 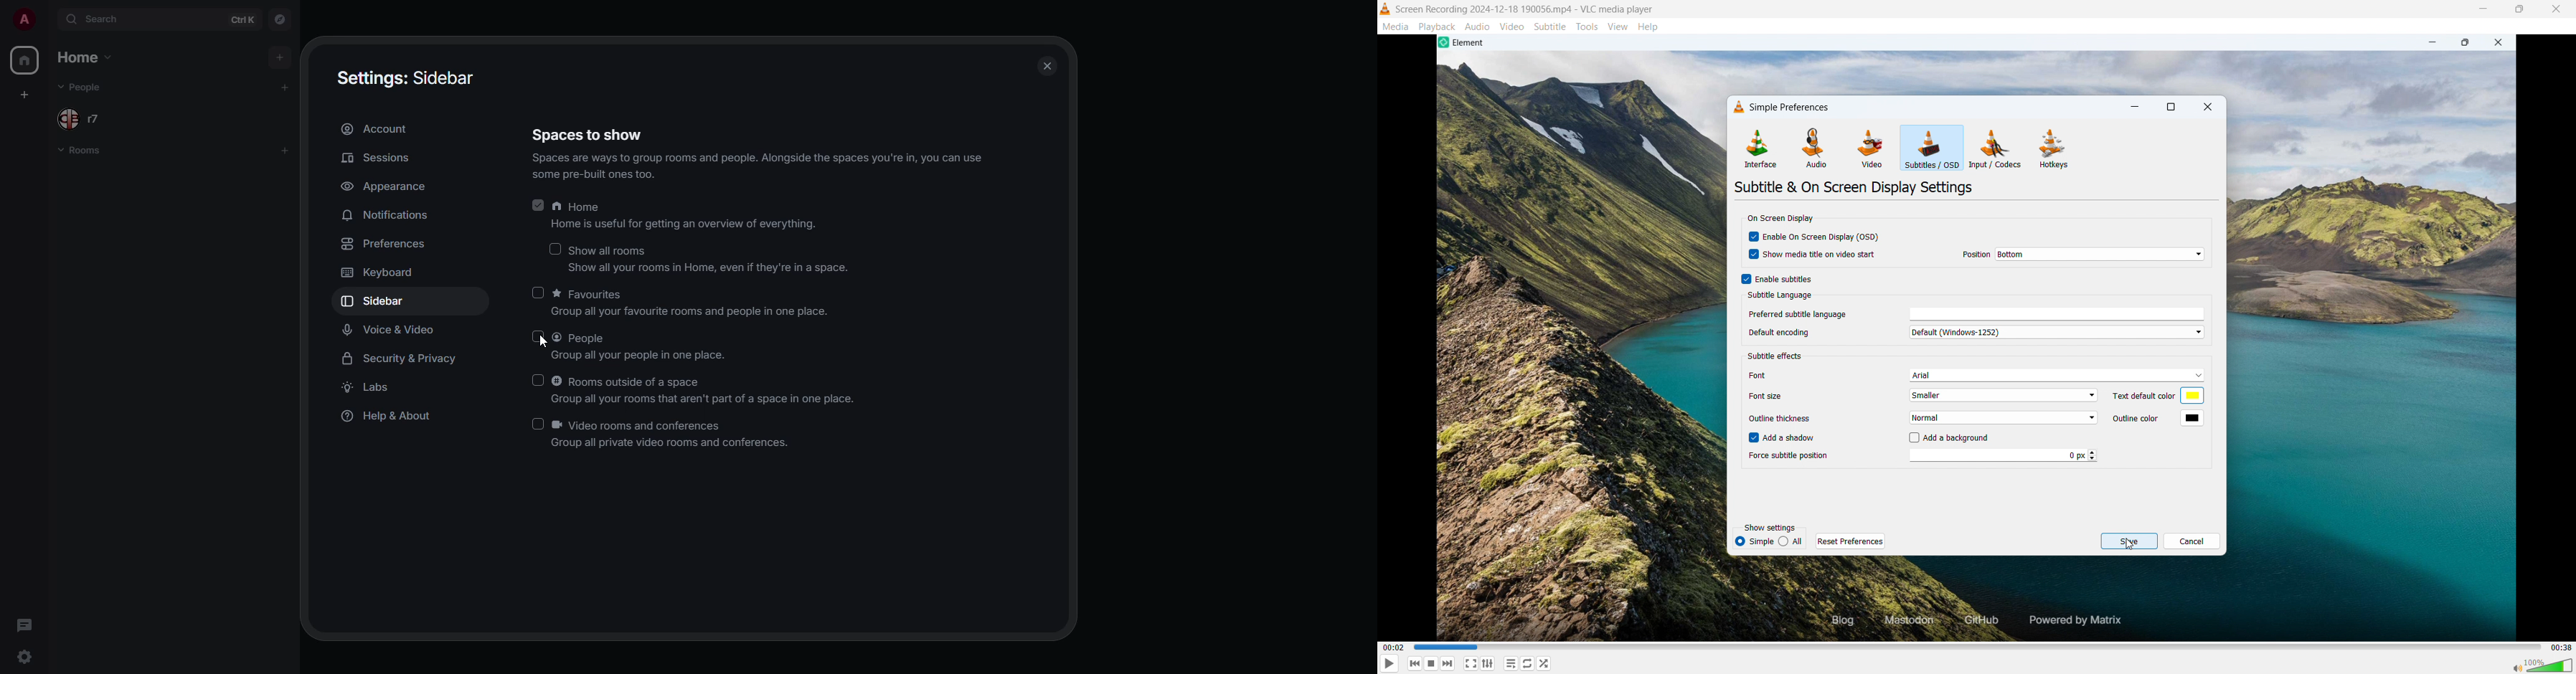 I want to click on Play , so click(x=1389, y=663).